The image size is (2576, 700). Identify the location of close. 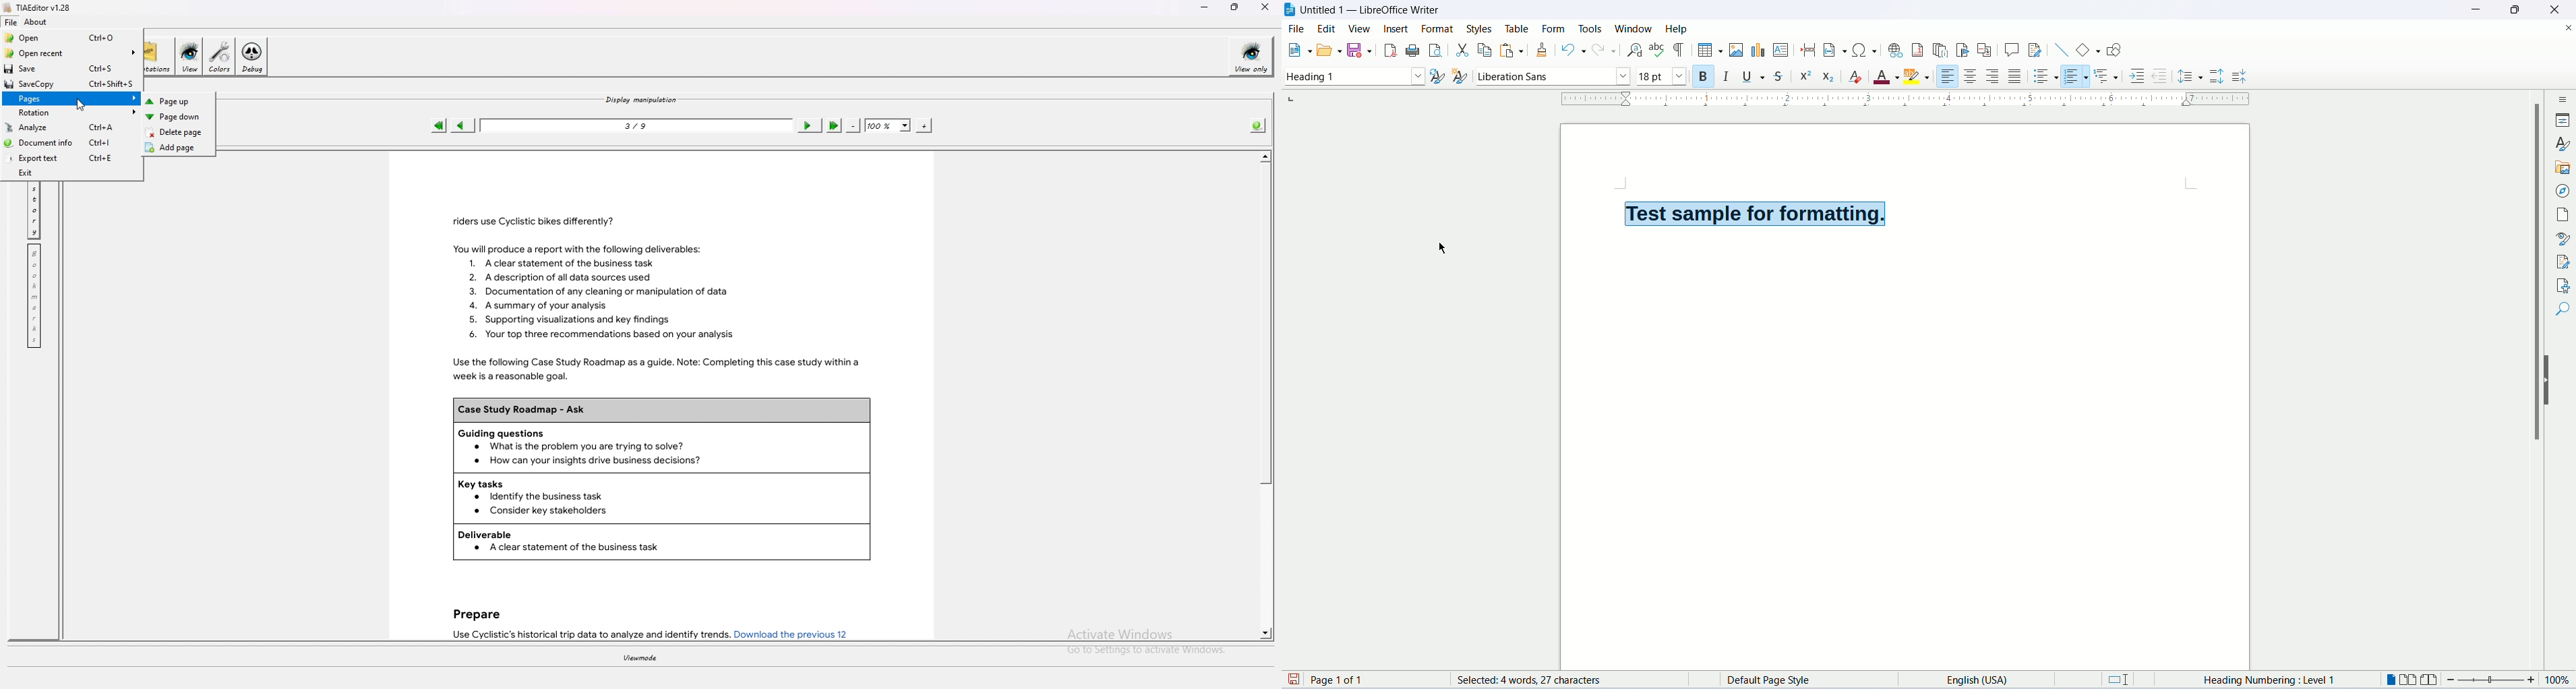
(2568, 26).